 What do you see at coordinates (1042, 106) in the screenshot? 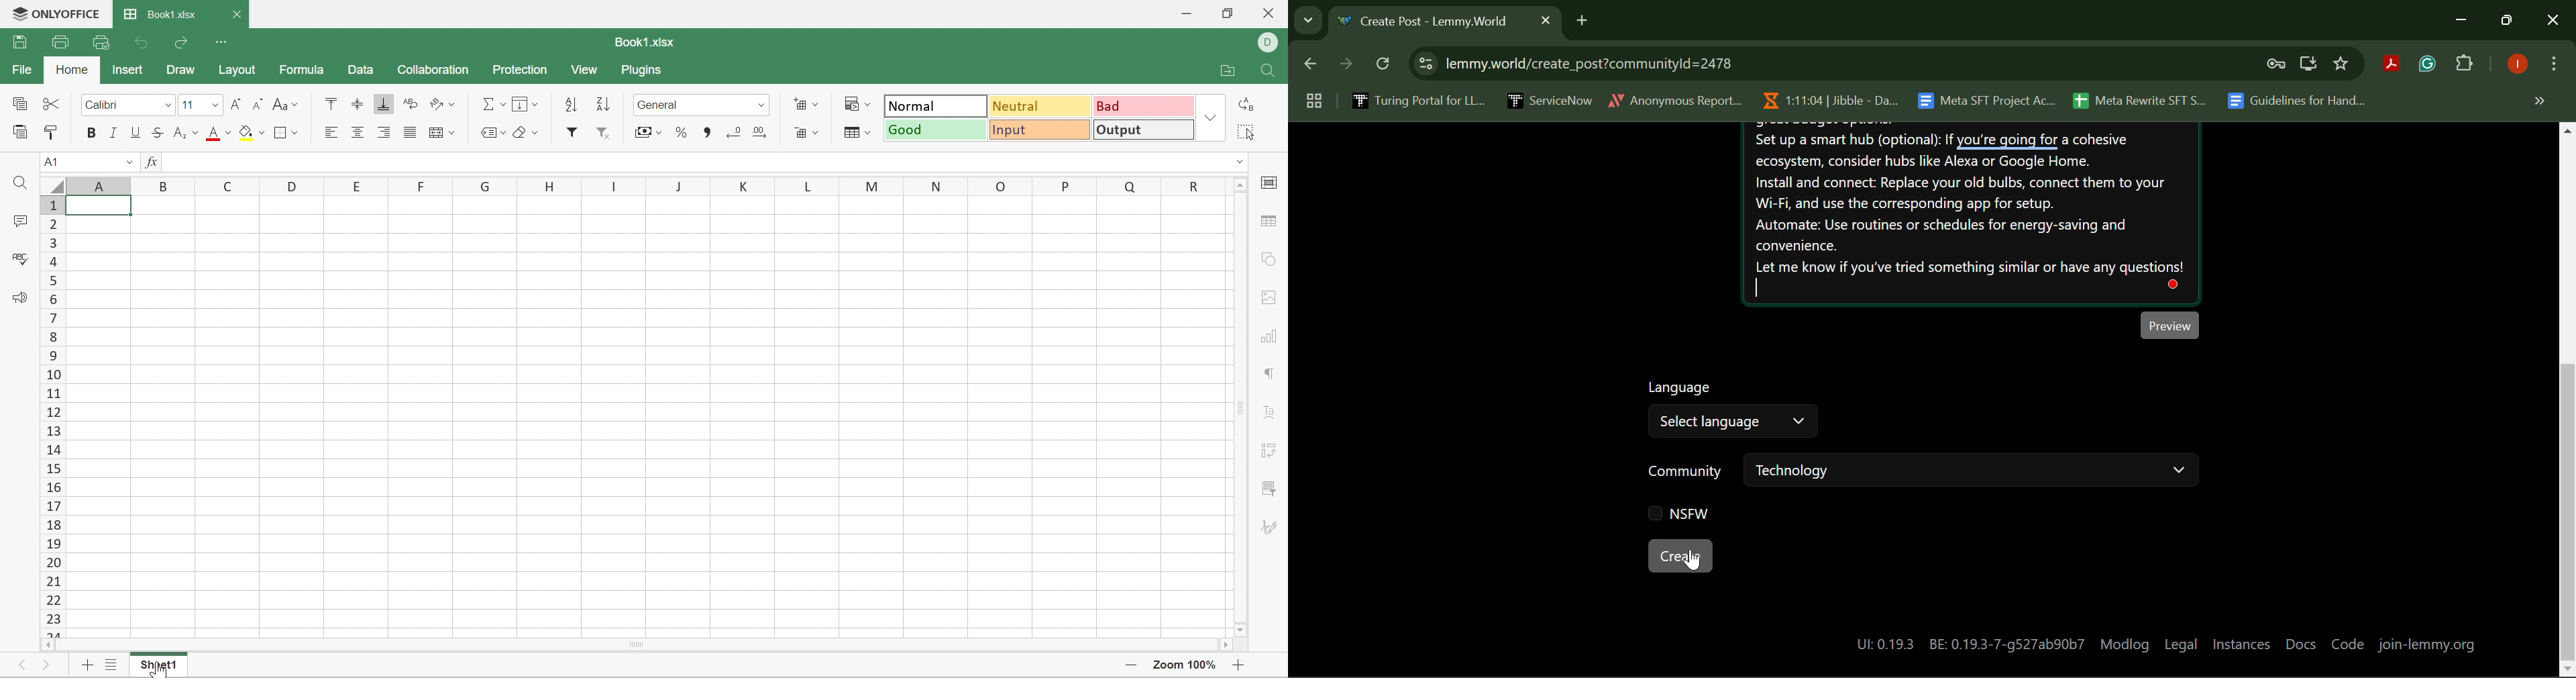
I see `Neutral` at bounding box center [1042, 106].